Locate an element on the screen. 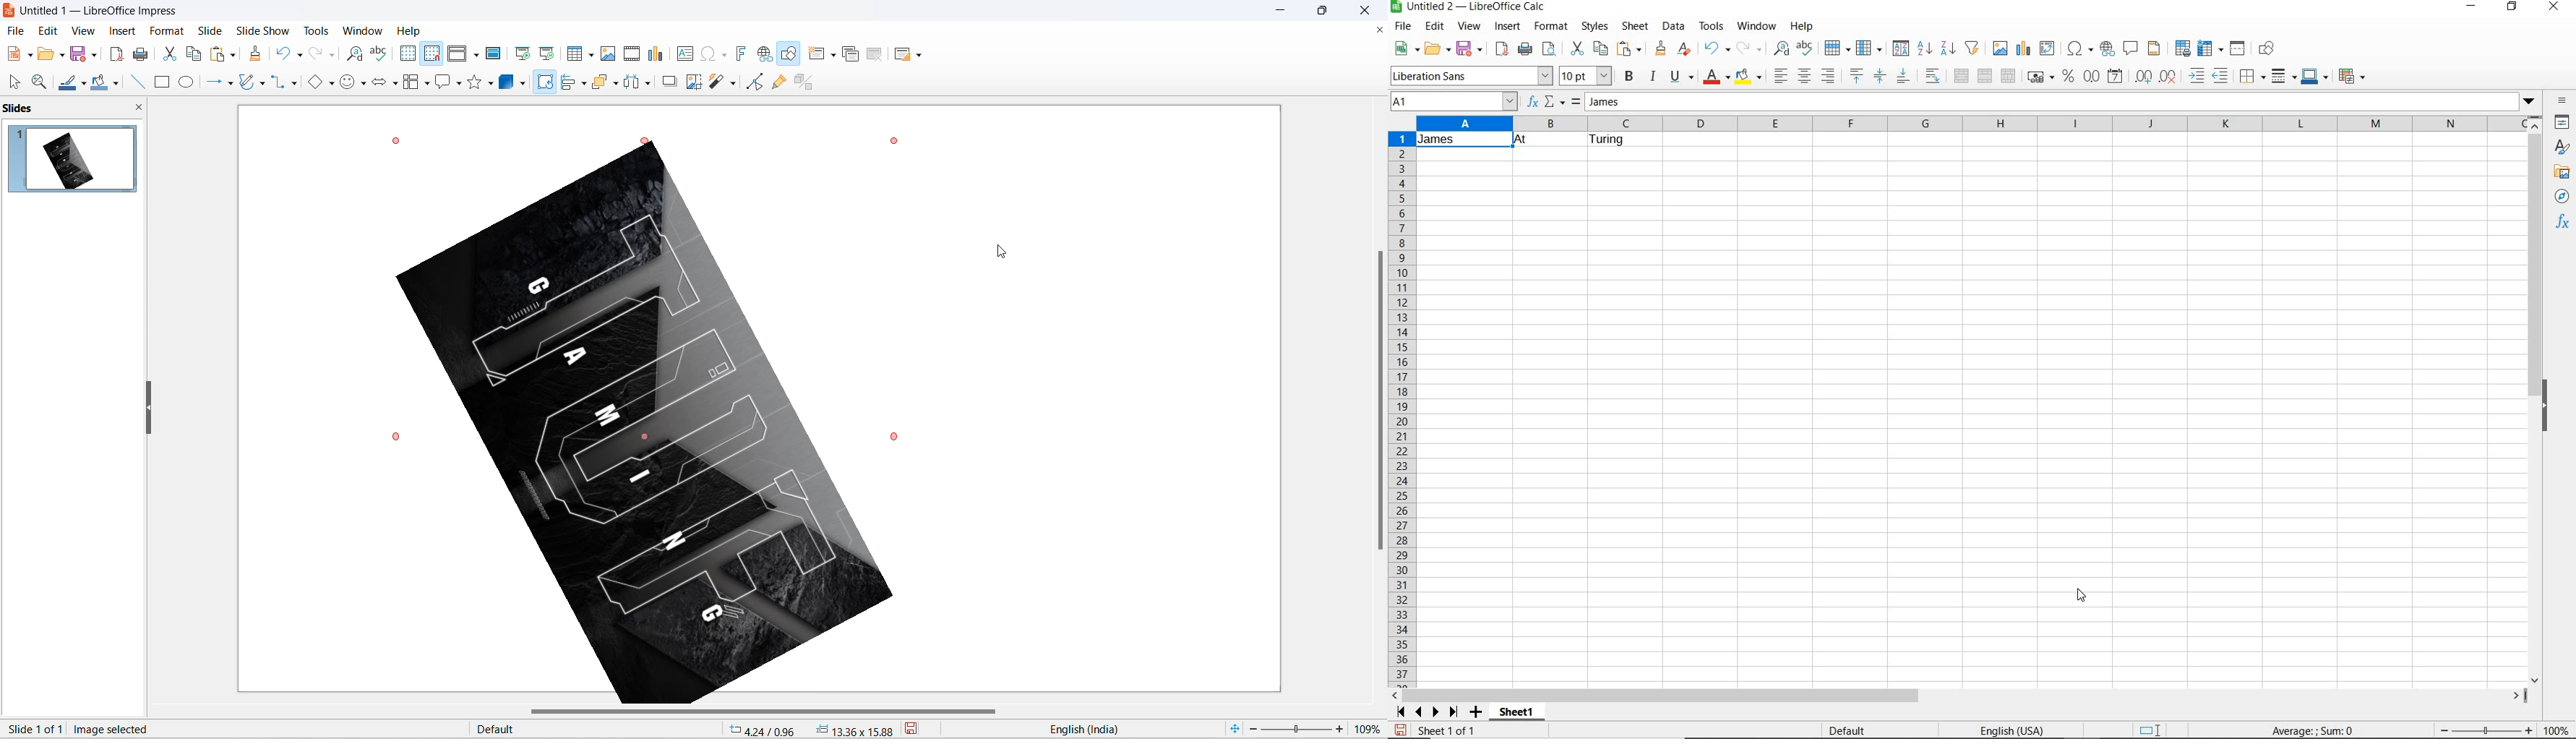 This screenshot has height=756, width=2576. undo is located at coordinates (1716, 49).